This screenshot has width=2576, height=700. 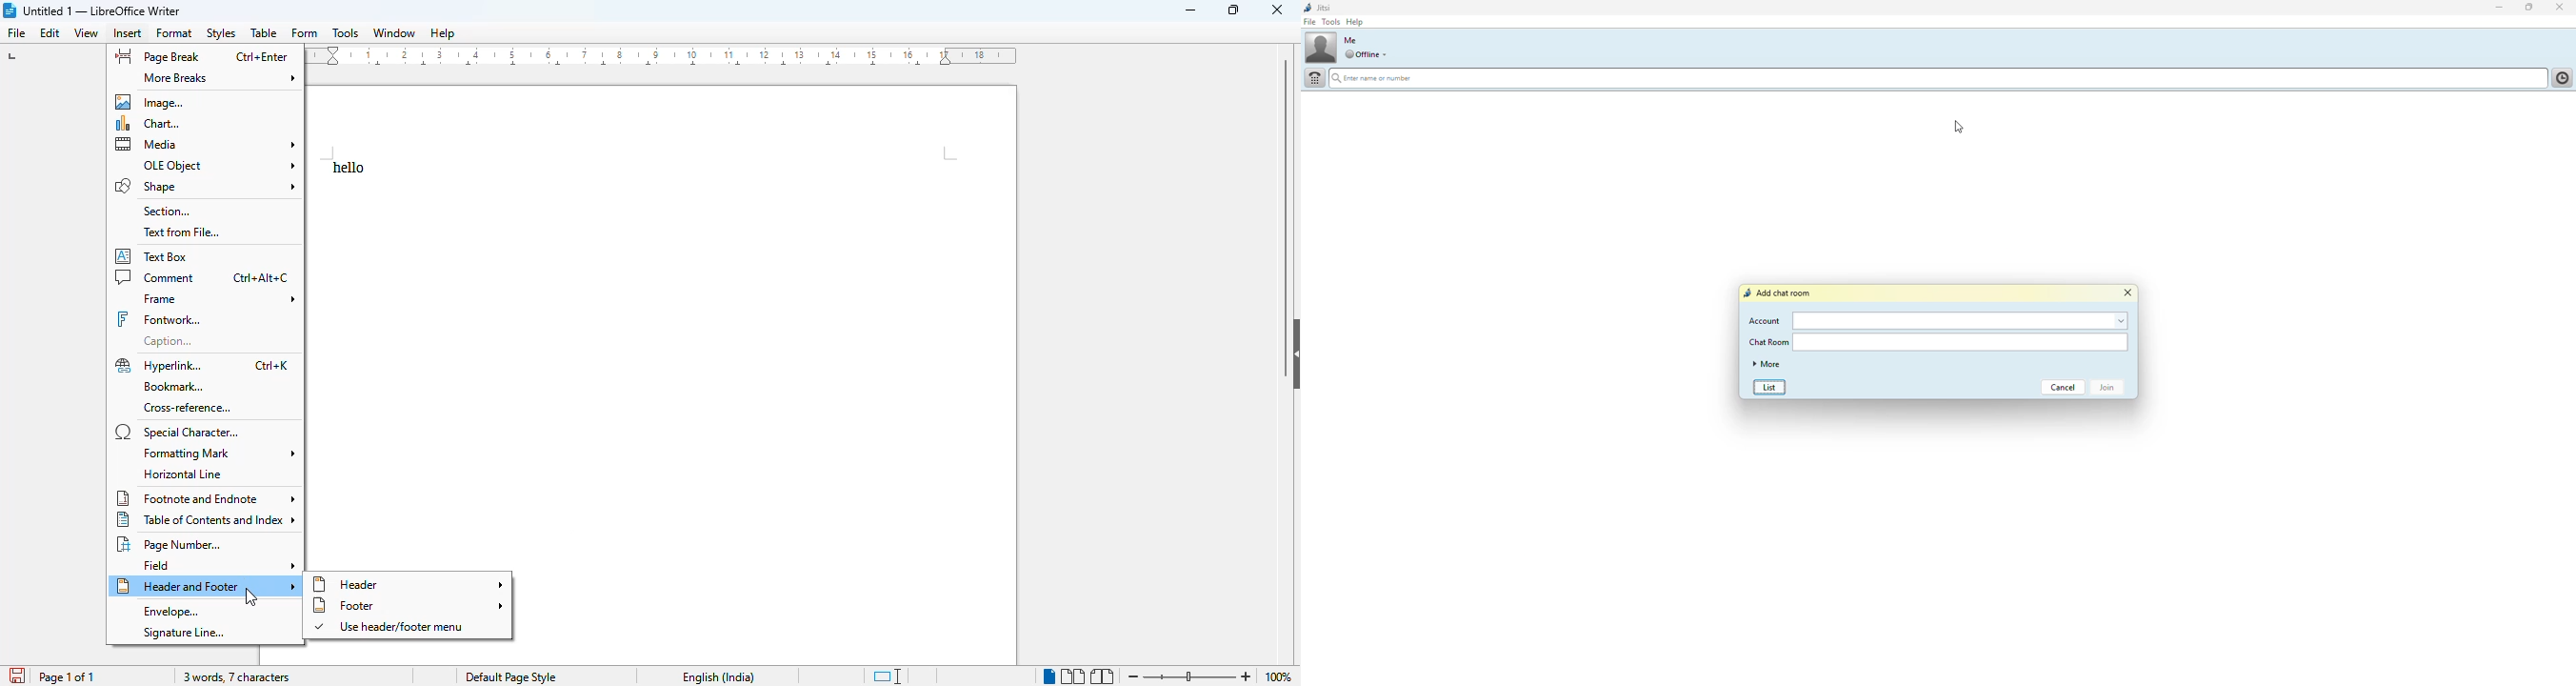 I want to click on show, so click(x=1292, y=353).